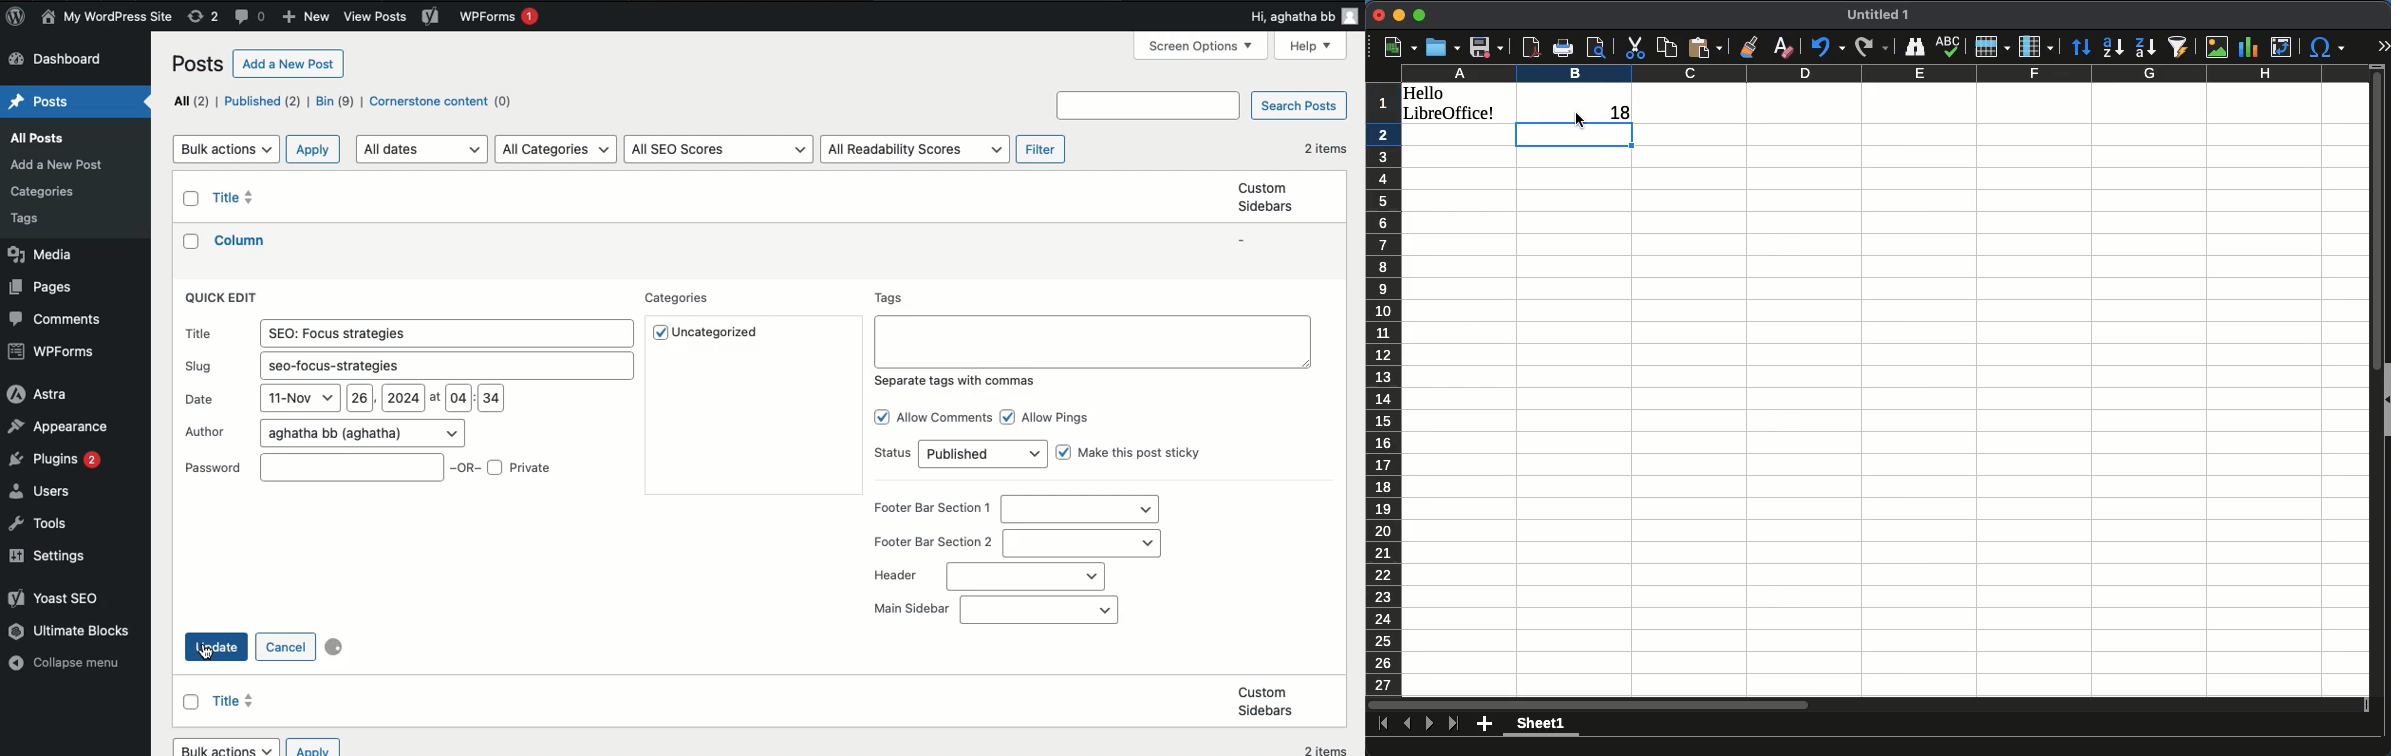 This screenshot has height=756, width=2408. Describe the element at coordinates (1080, 510) in the screenshot. I see `section` at that location.